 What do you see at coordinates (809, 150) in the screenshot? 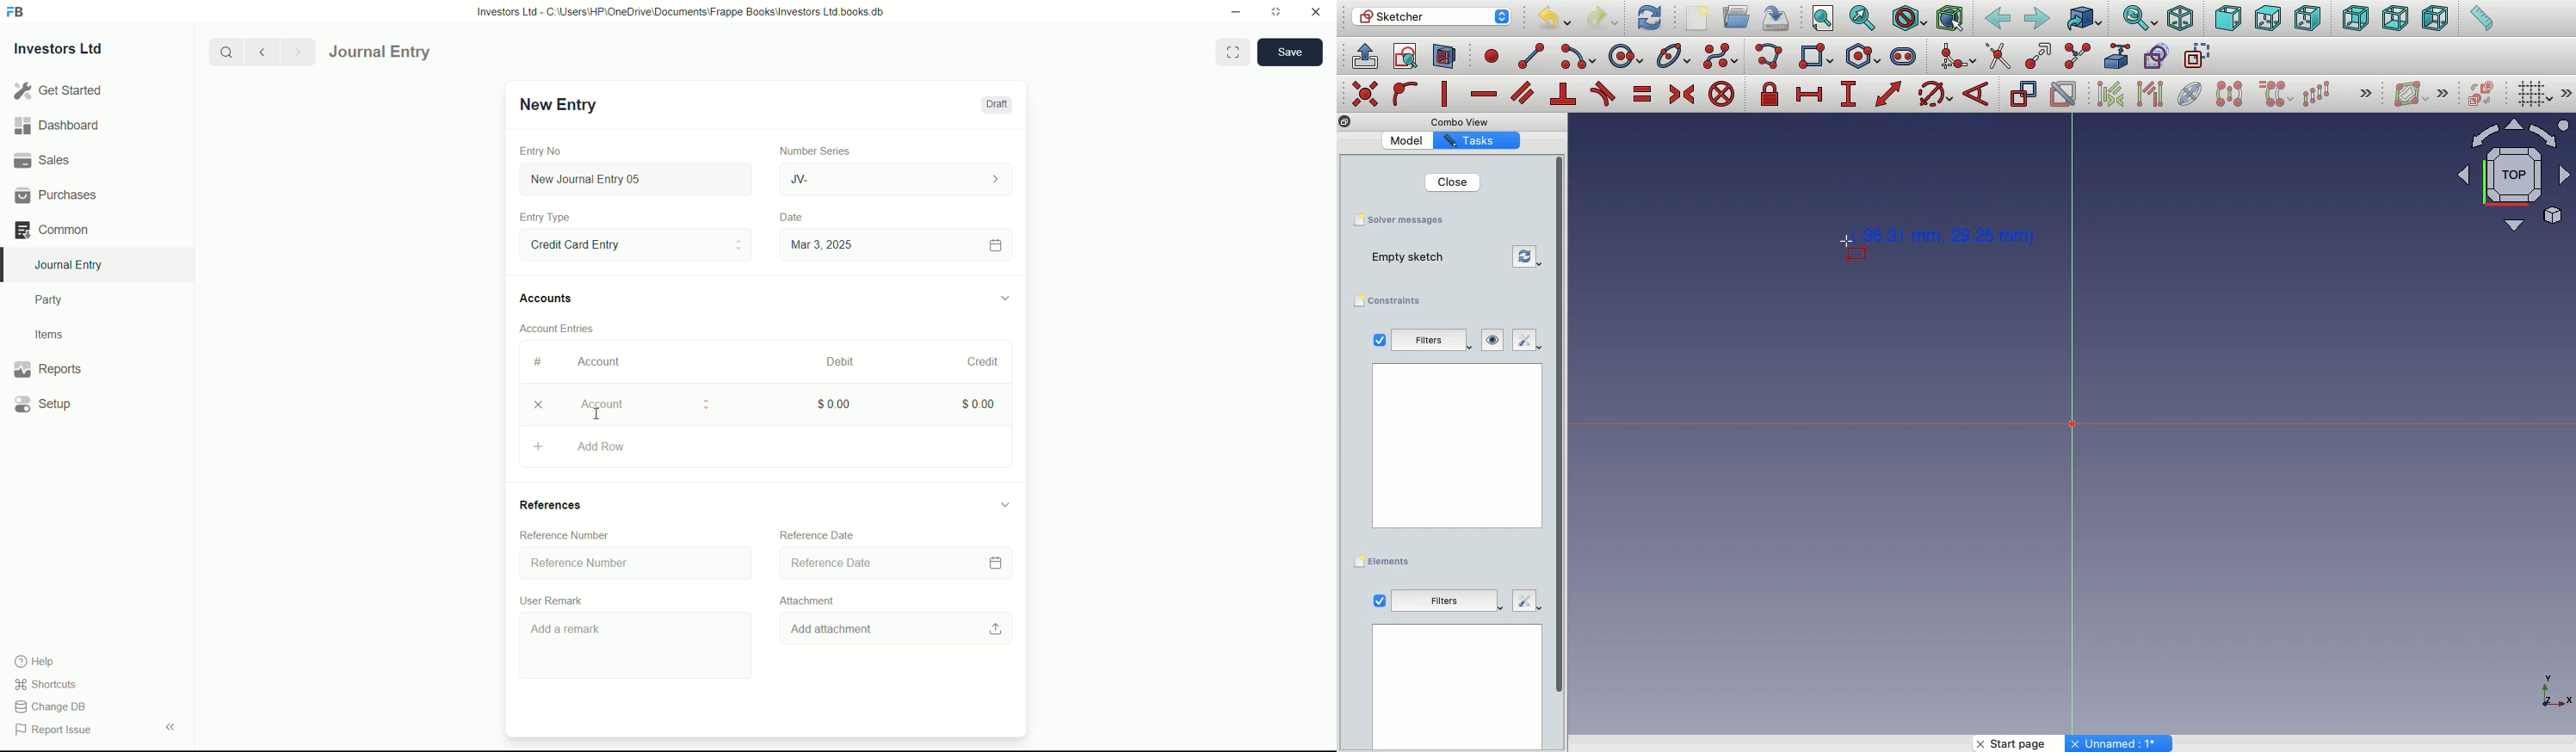
I see `Number Series` at bounding box center [809, 150].